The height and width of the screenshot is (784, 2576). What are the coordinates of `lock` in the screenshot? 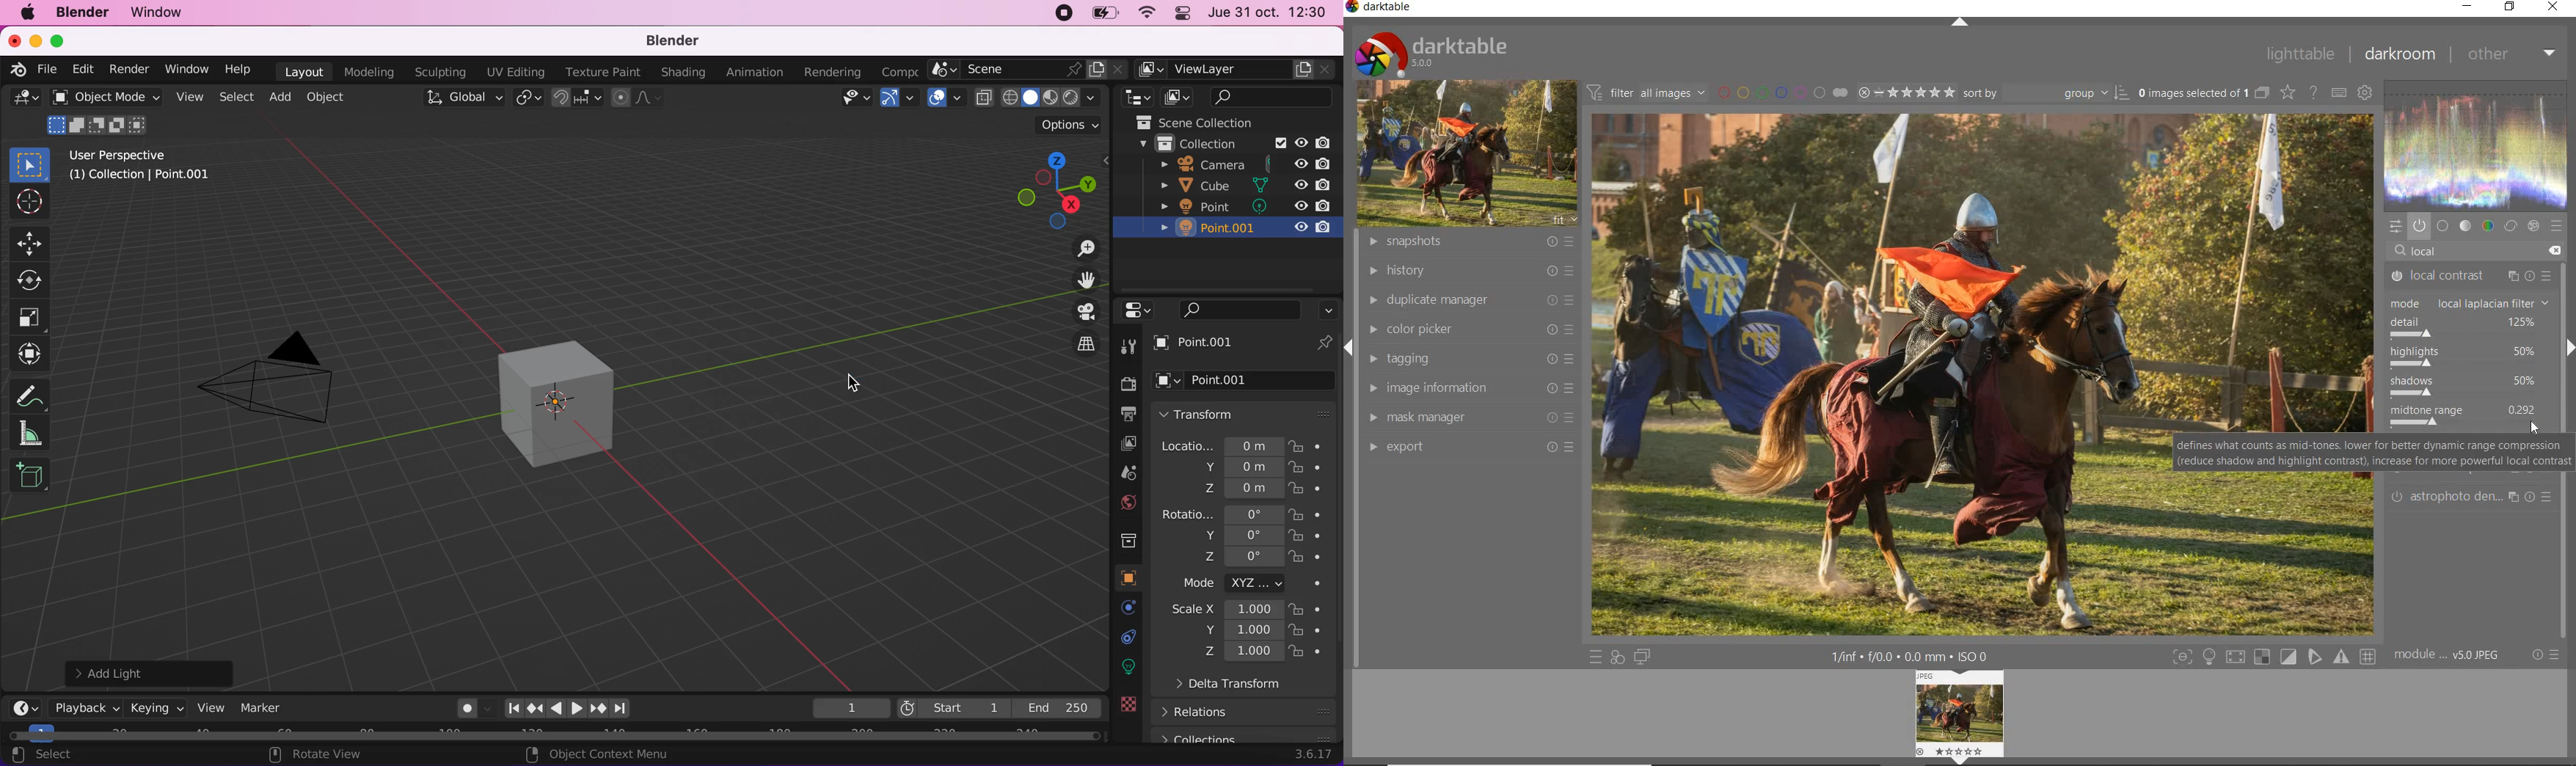 It's located at (1314, 469).